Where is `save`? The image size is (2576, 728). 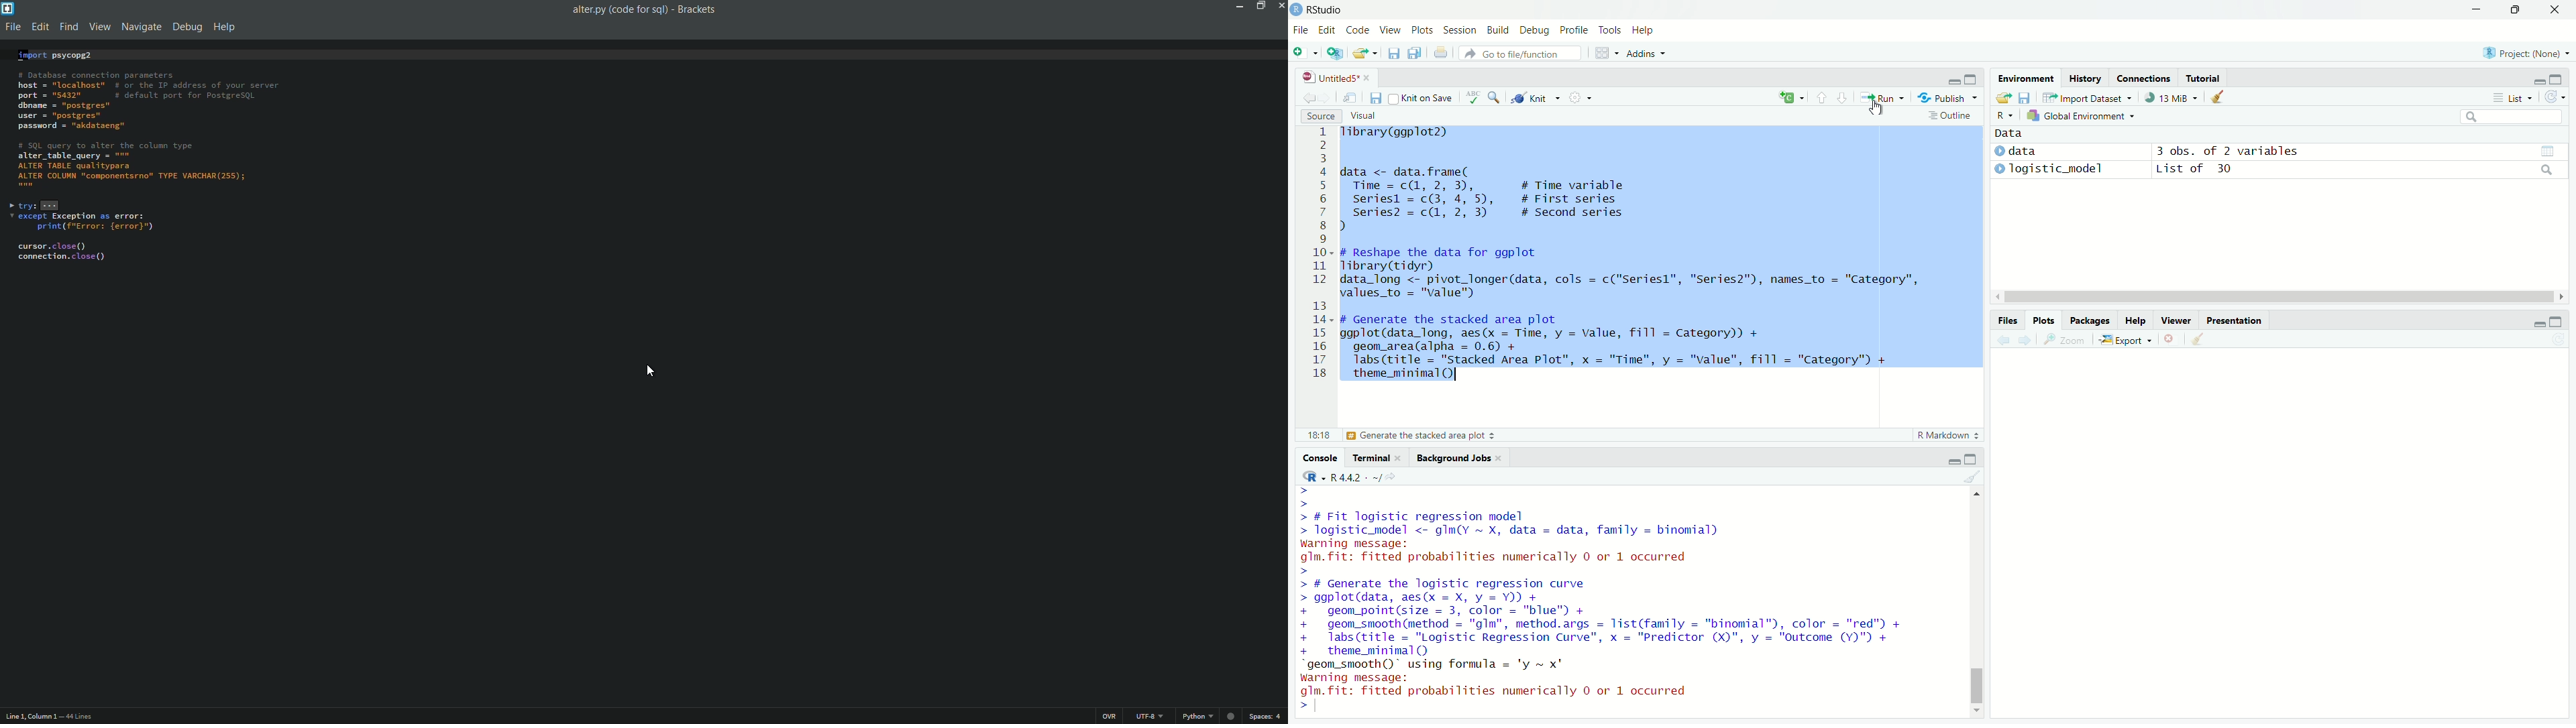 save is located at coordinates (2003, 99).